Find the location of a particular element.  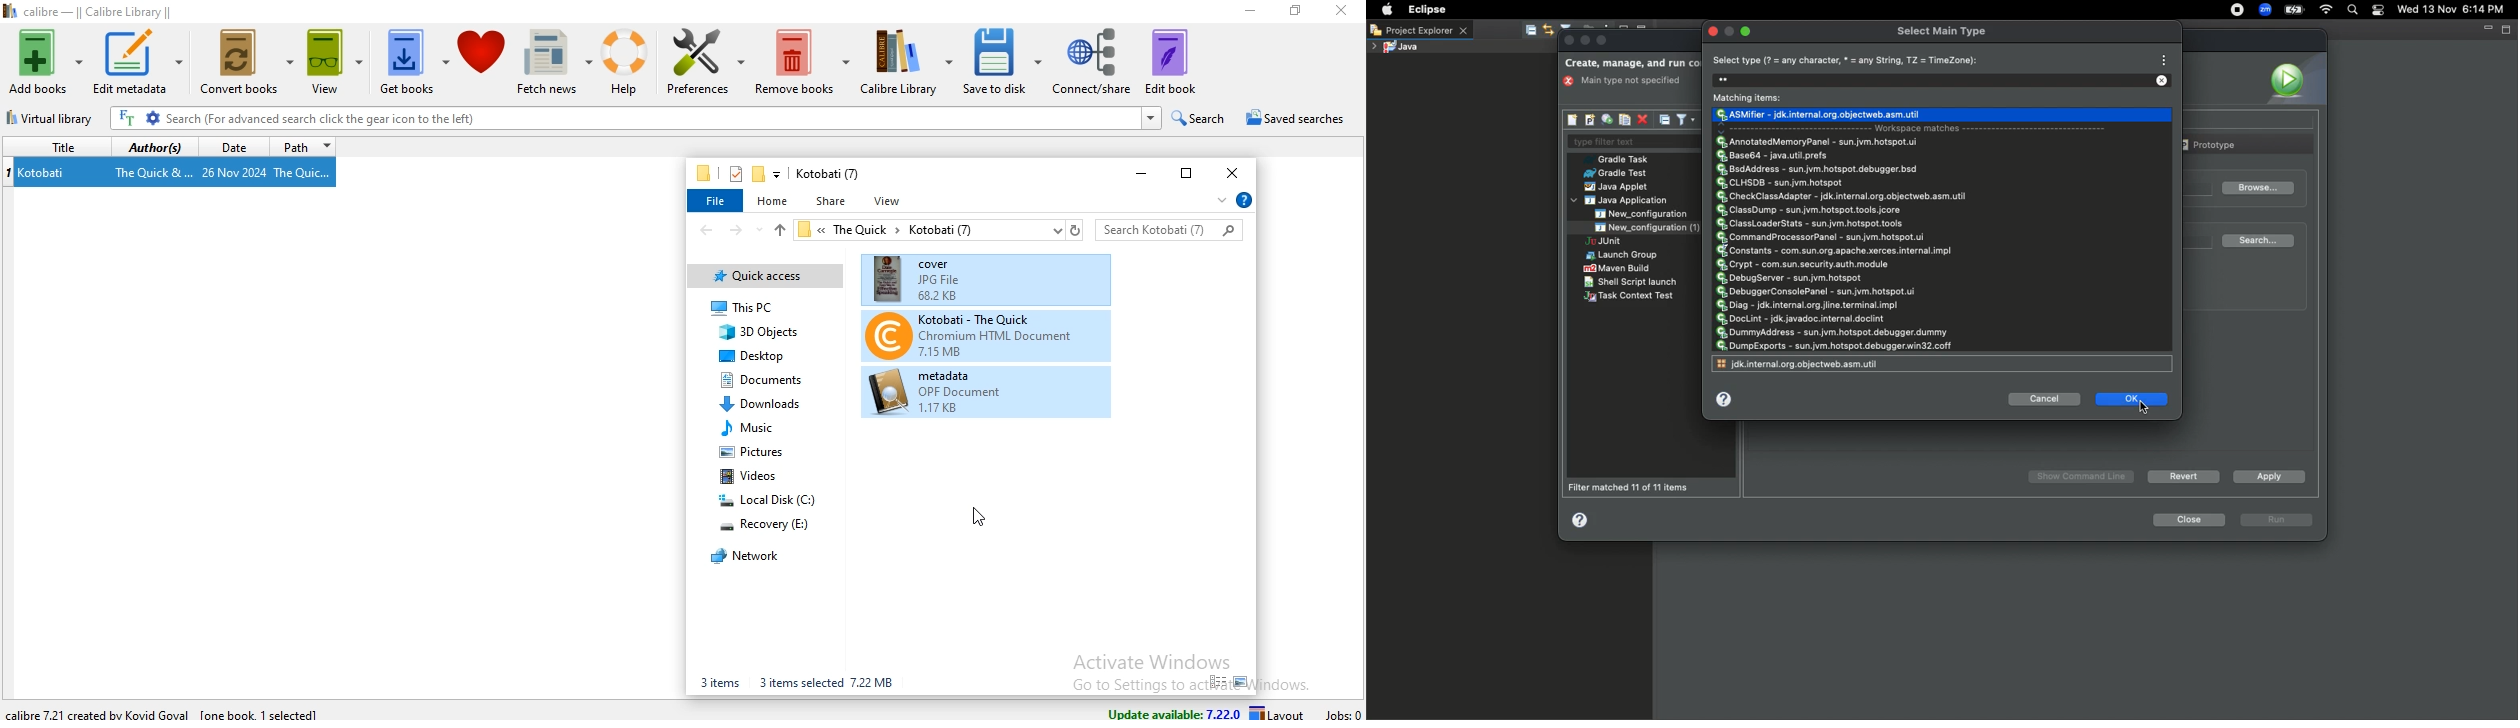

connect/share is located at coordinates (1092, 61).